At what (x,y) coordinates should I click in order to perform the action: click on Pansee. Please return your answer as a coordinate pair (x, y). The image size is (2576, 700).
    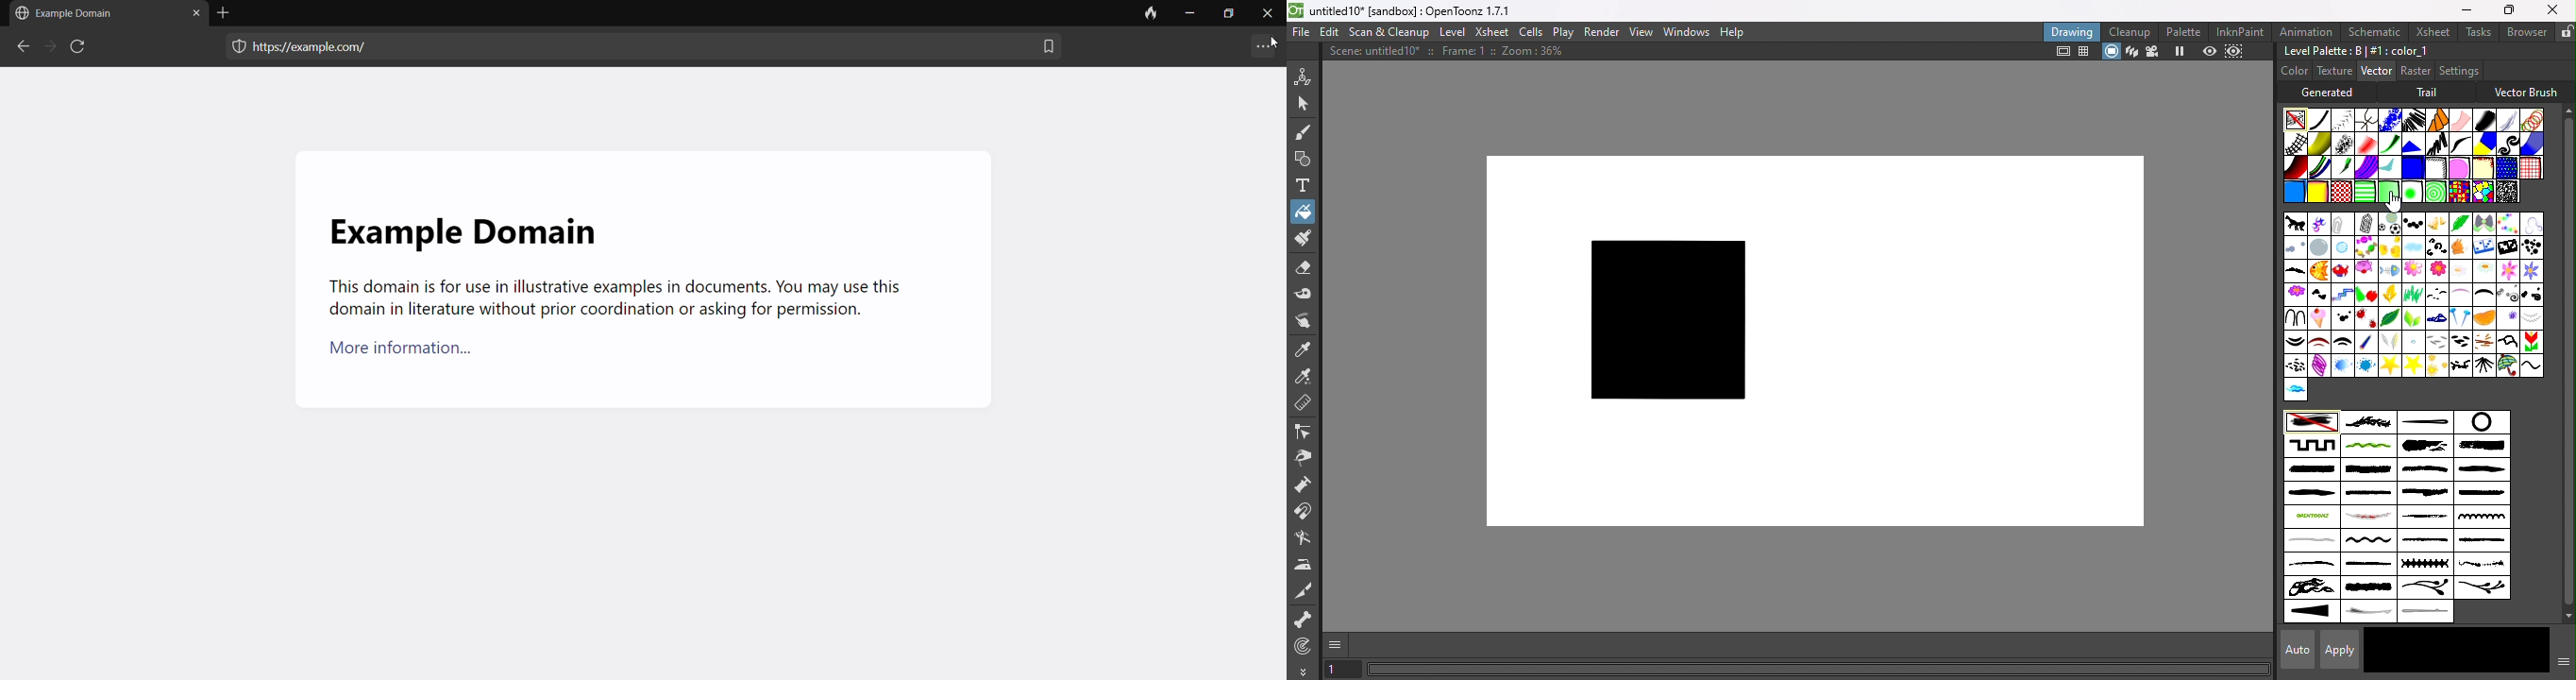
    Looking at the image, I should click on (2508, 317).